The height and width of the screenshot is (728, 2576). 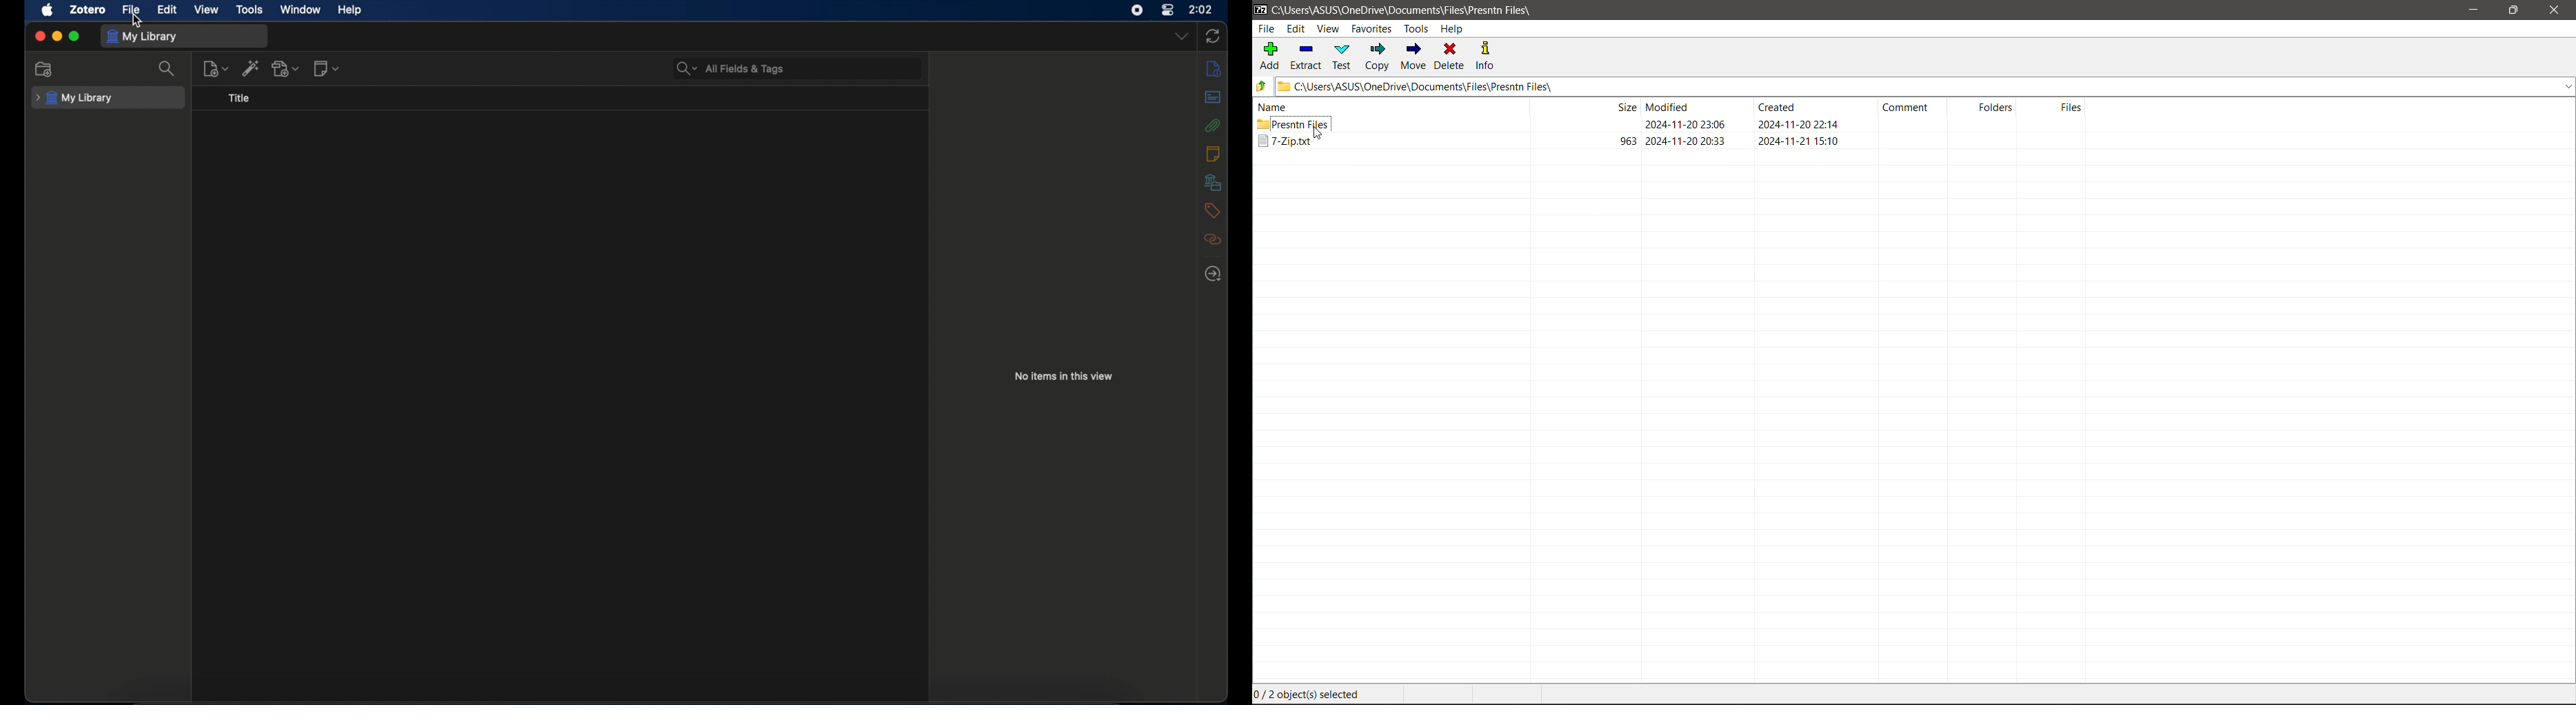 What do you see at coordinates (2069, 105) in the screenshot?
I see `Files` at bounding box center [2069, 105].